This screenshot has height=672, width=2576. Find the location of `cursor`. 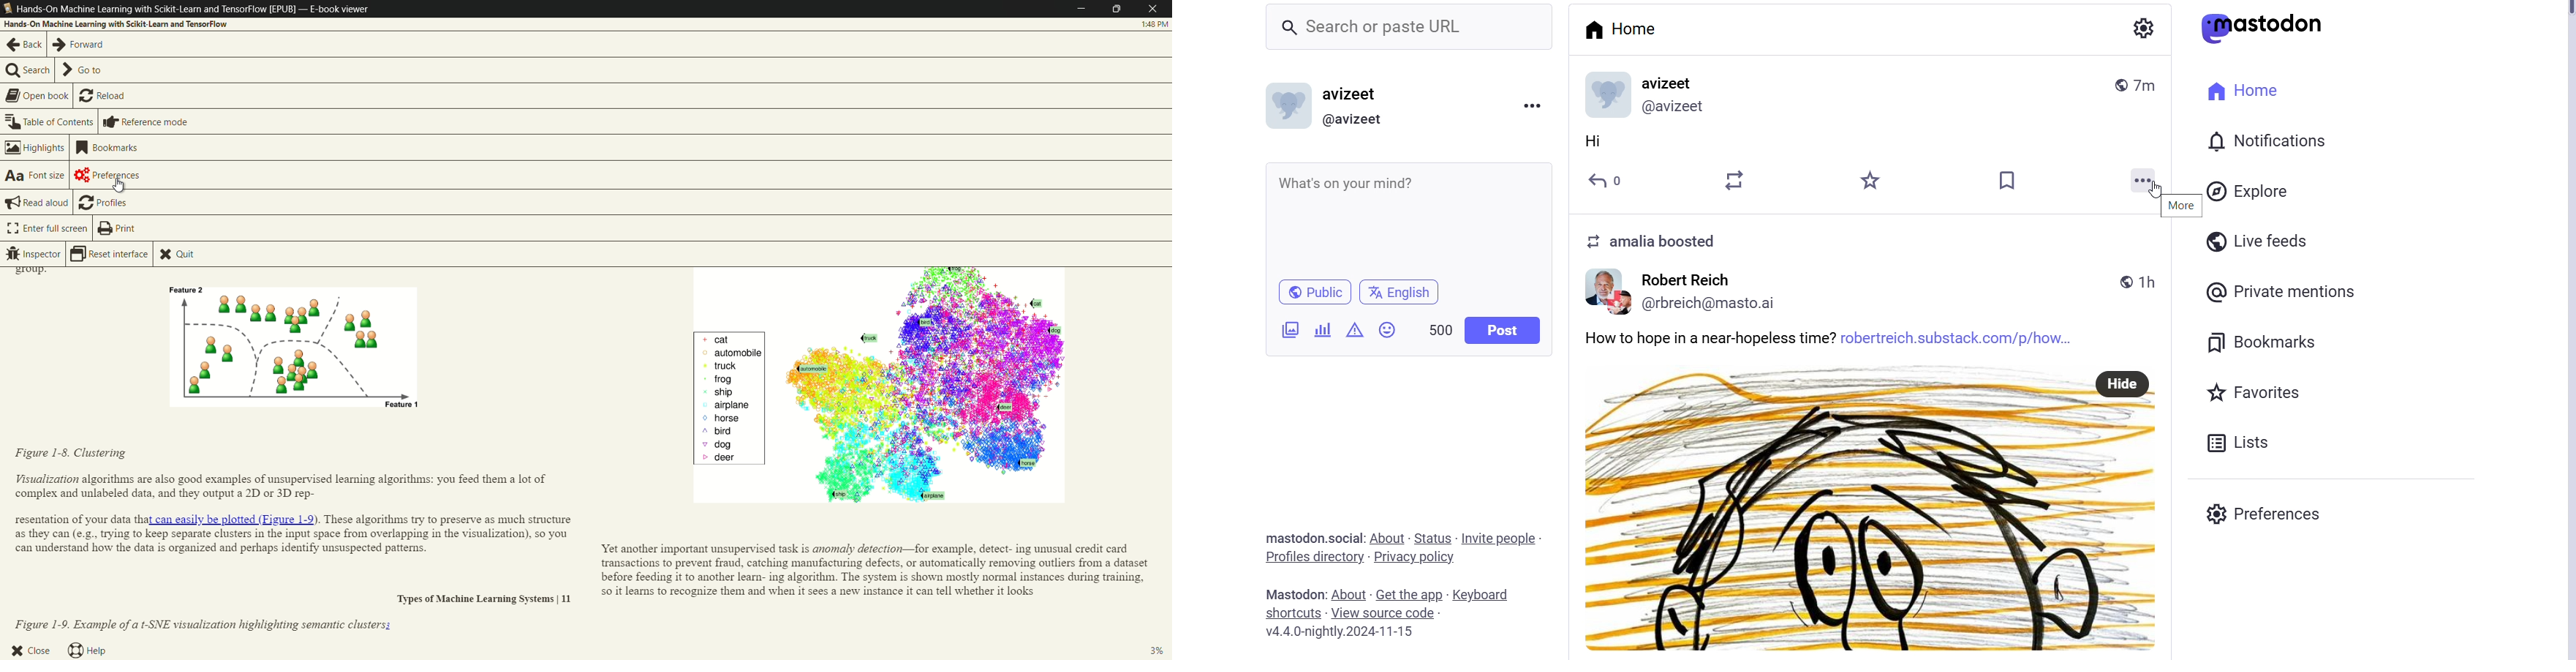

cursor is located at coordinates (119, 189).